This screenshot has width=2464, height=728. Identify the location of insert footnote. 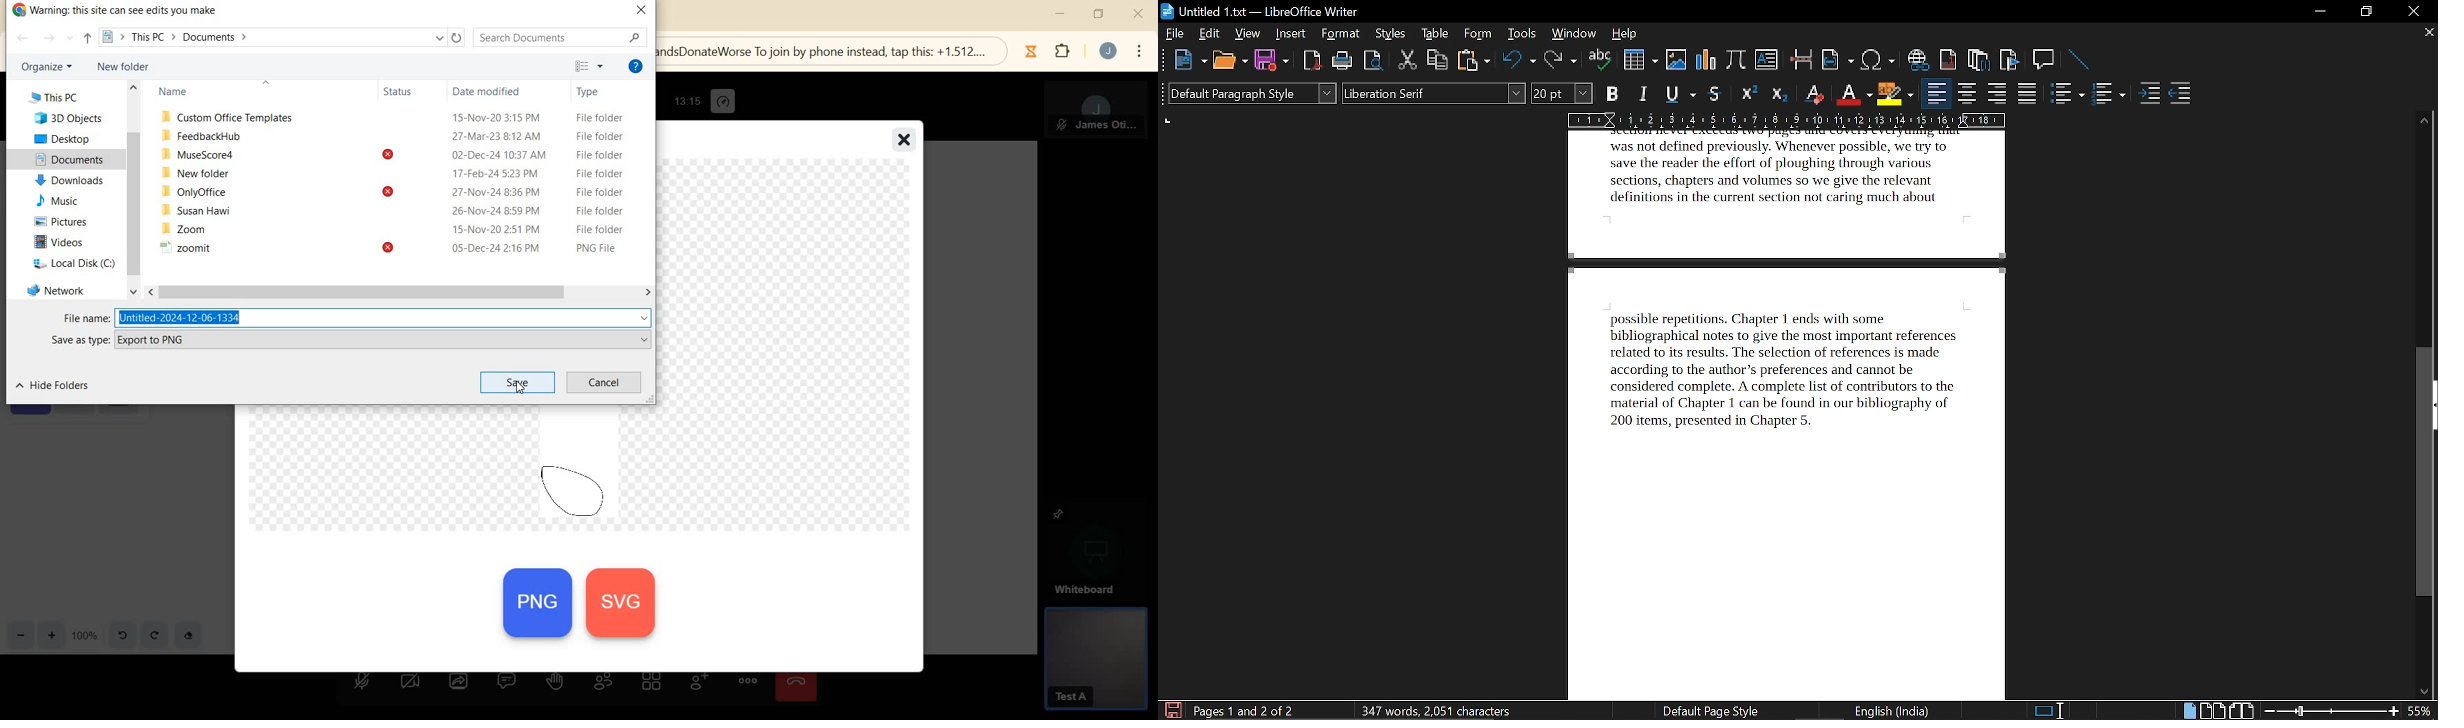
(1949, 59).